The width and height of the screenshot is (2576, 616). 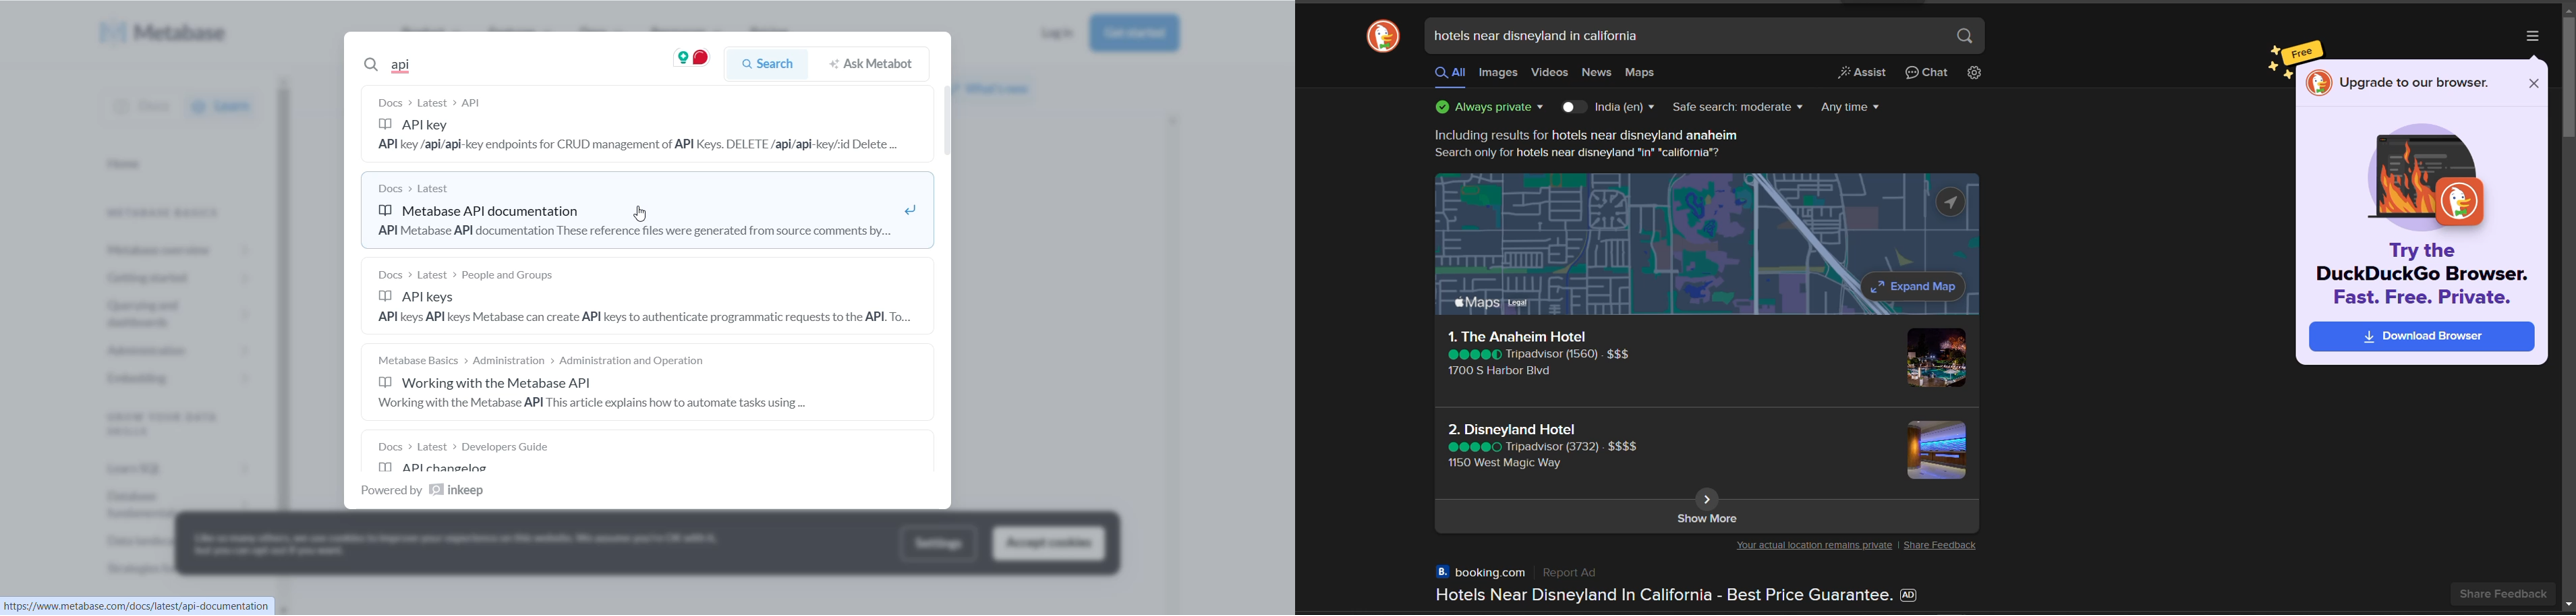 What do you see at coordinates (1859, 74) in the screenshot?
I see `generate a short answer from the web` at bounding box center [1859, 74].